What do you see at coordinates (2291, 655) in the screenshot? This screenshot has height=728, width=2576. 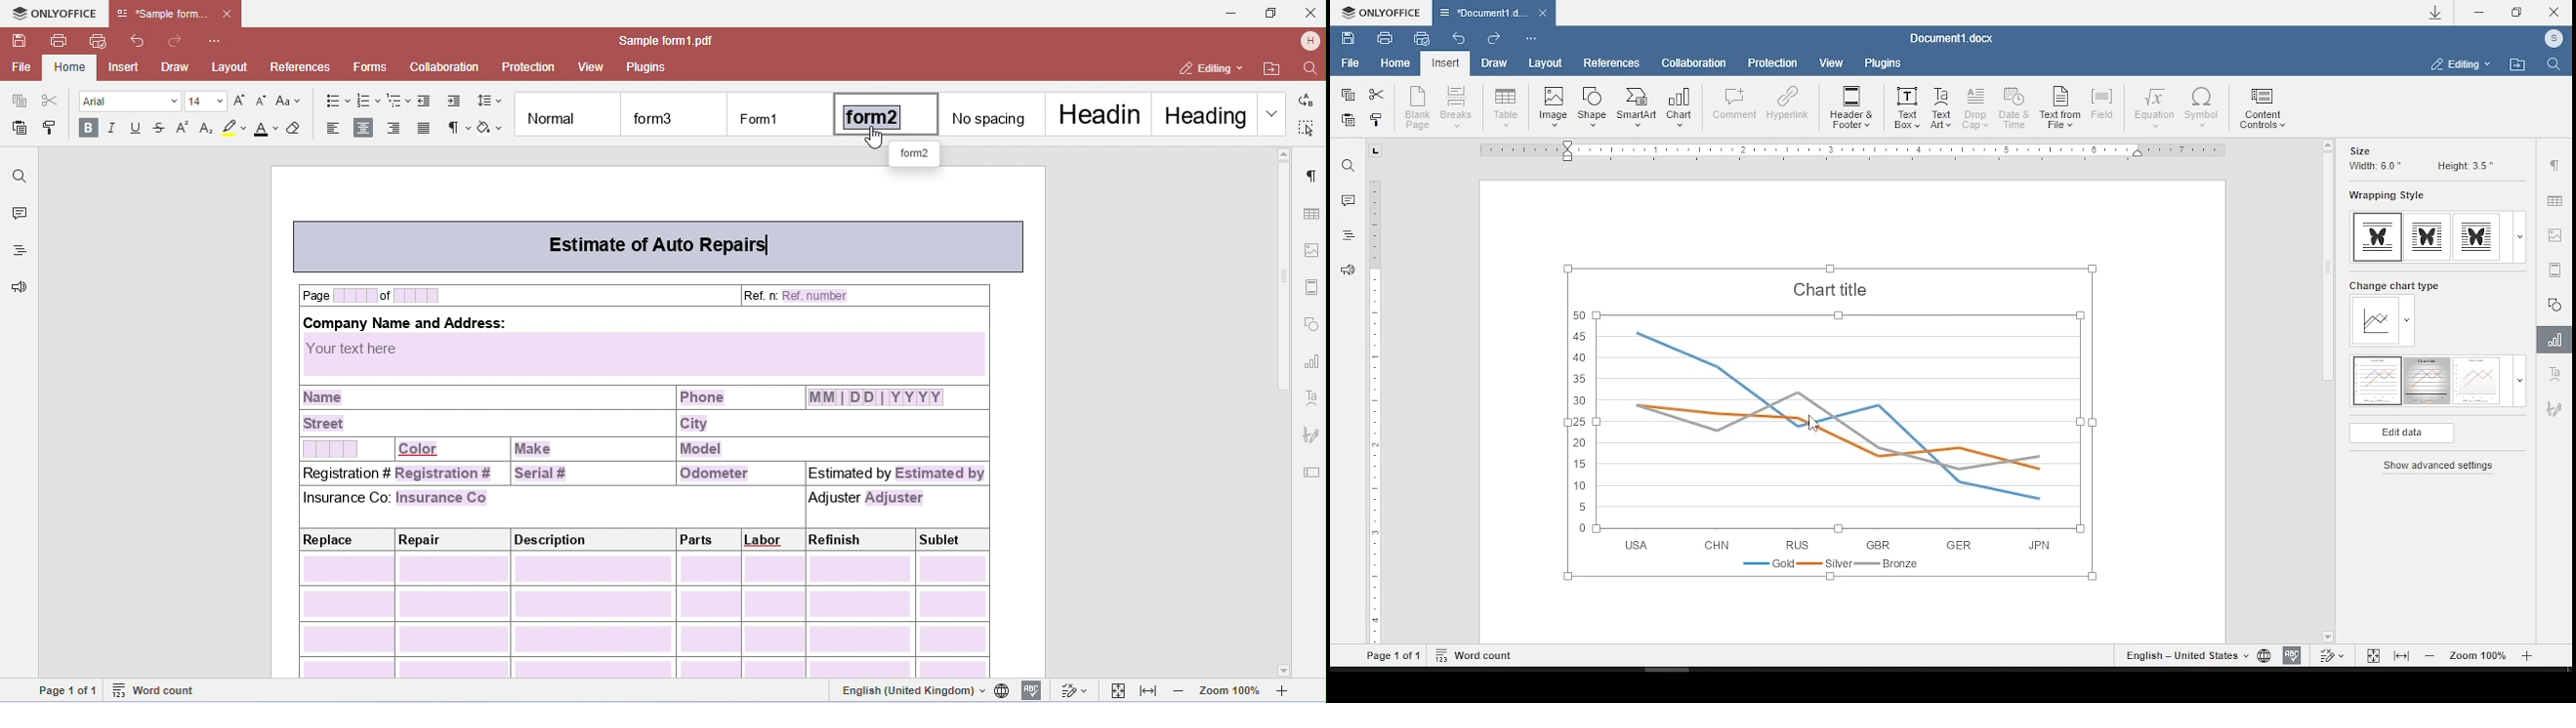 I see `spelling check` at bounding box center [2291, 655].